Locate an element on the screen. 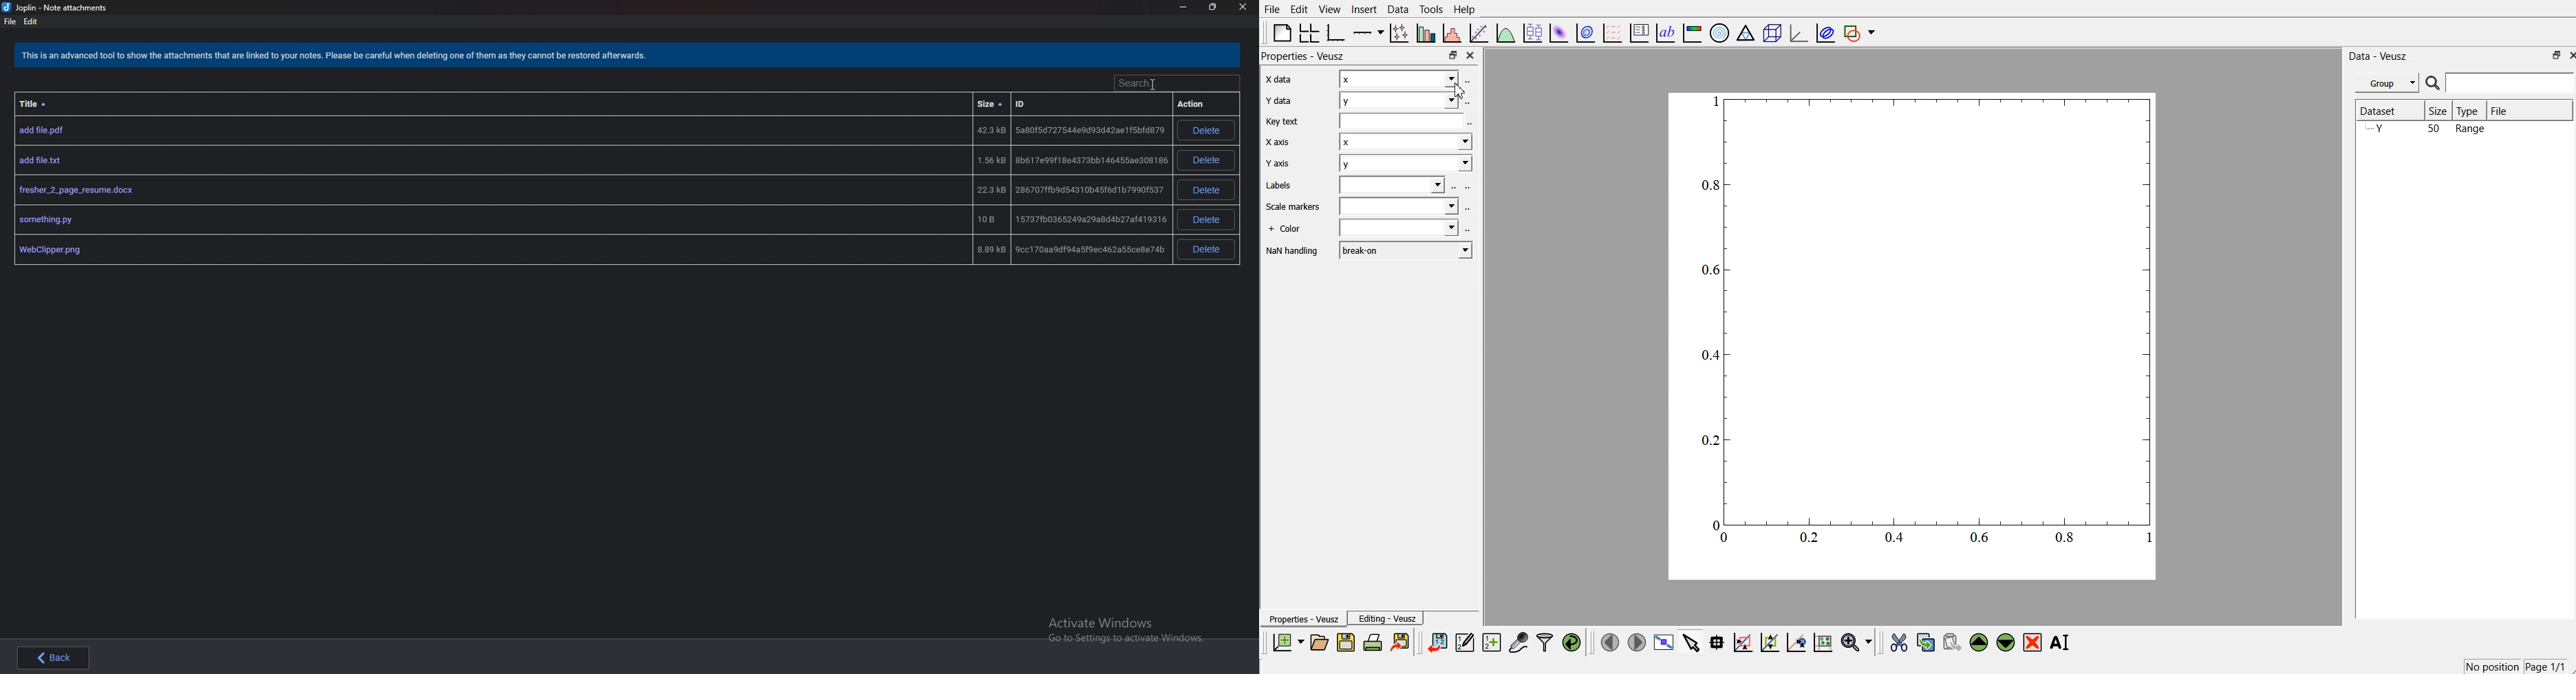 This screenshot has width=2576, height=700. attachment is located at coordinates (590, 130).